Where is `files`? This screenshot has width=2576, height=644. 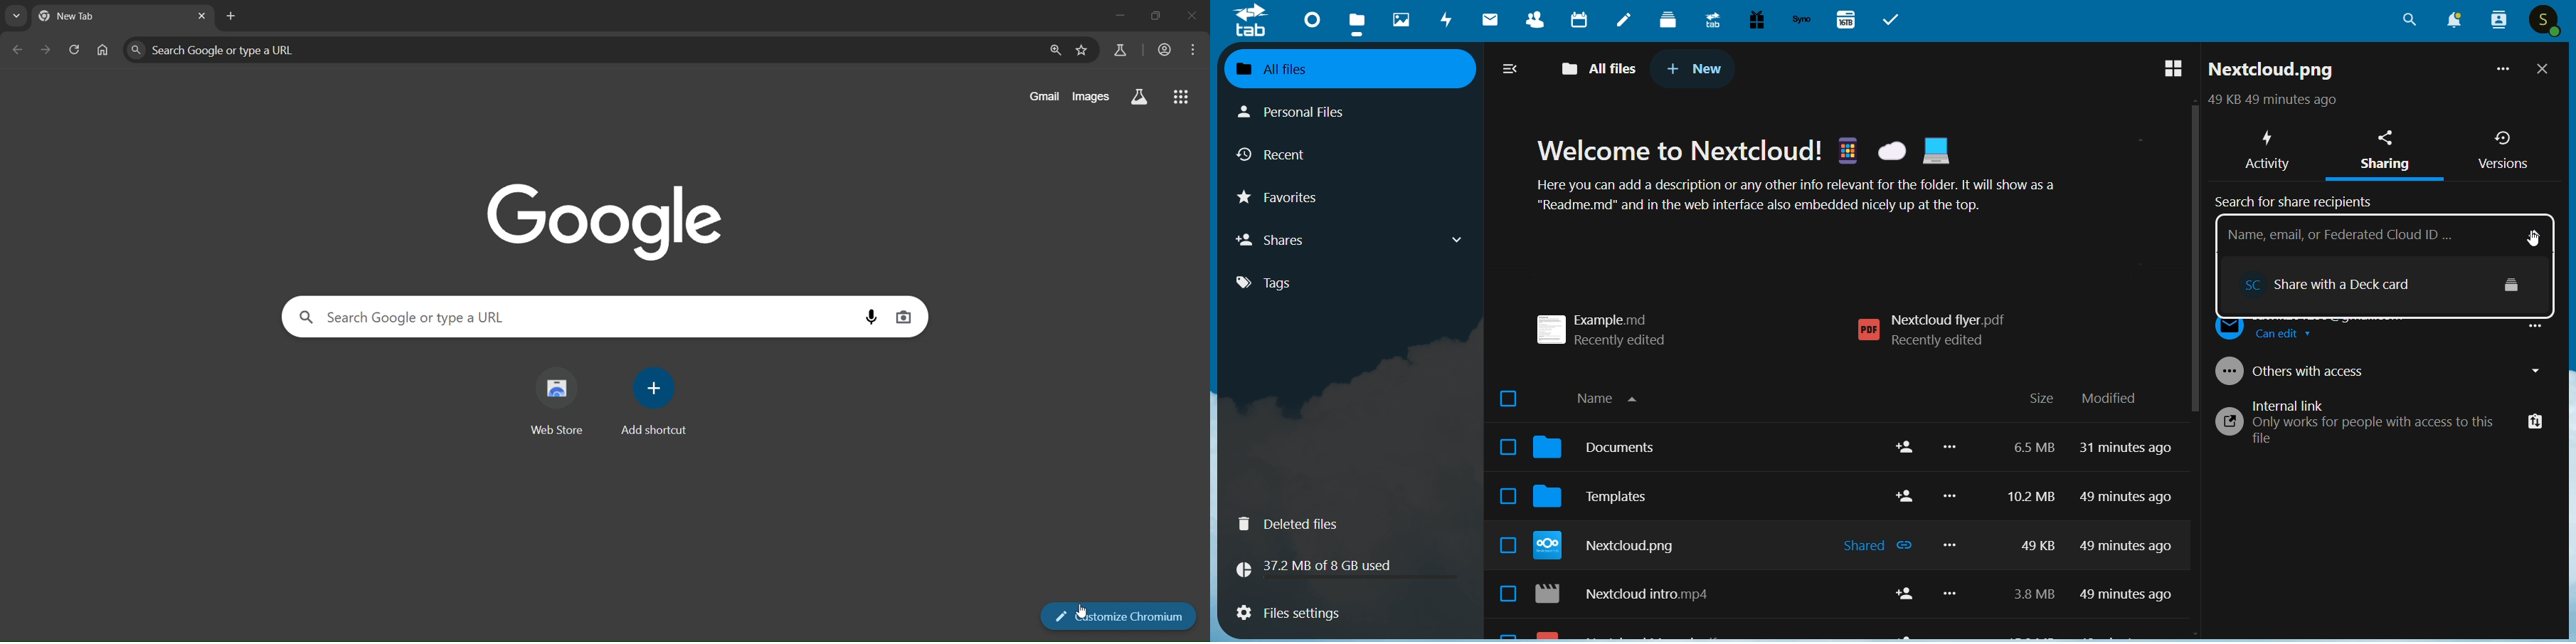
files is located at coordinates (1359, 23).